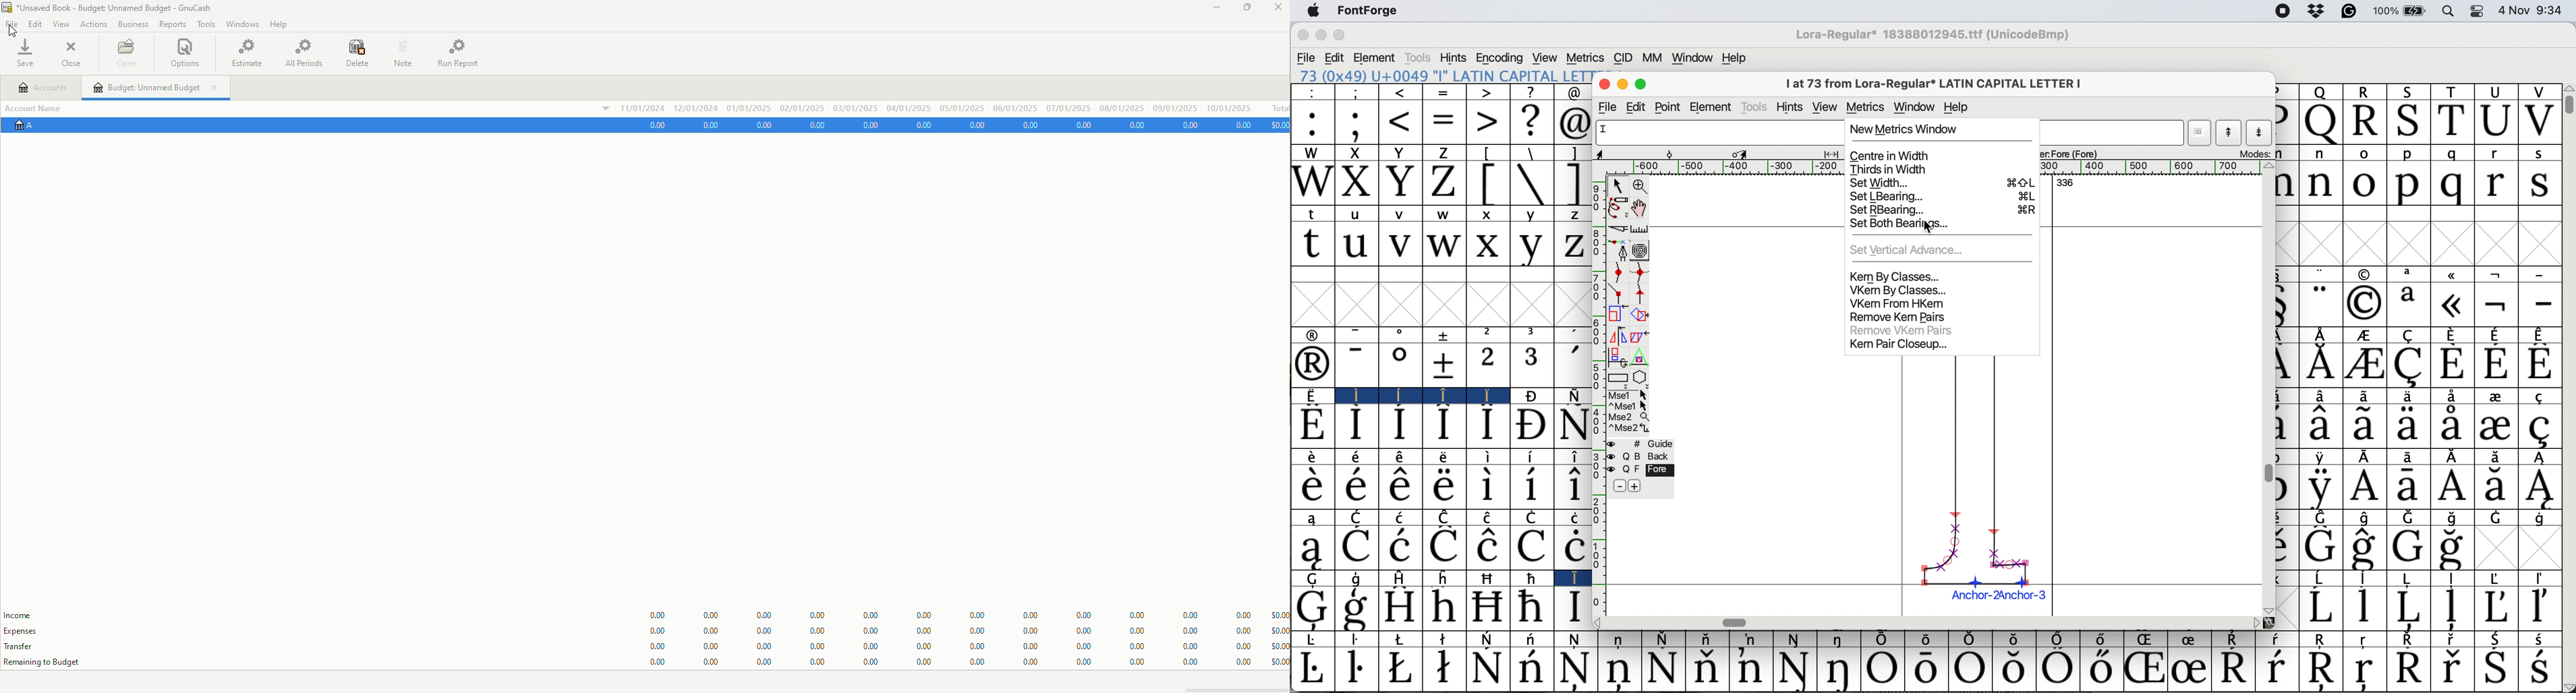  I want to click on Symbol, so click(2321, 397).